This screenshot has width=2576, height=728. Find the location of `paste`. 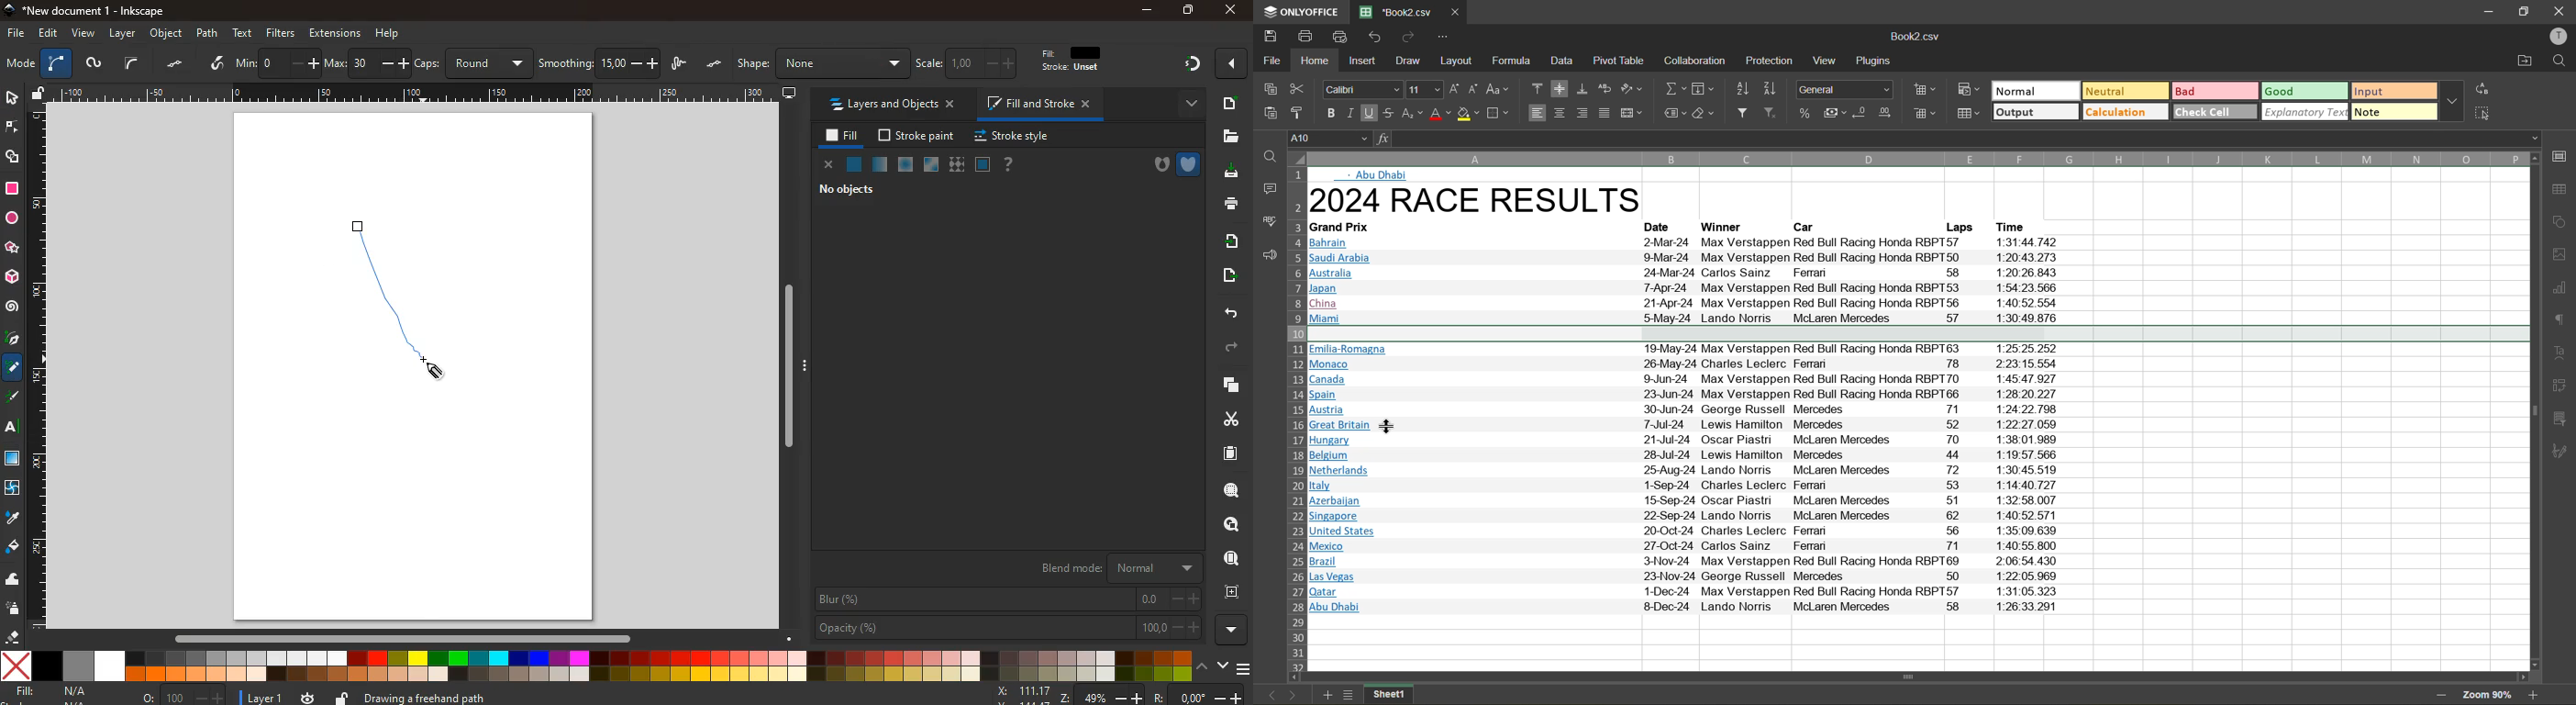

paste is located at coordinates (1267, 115).